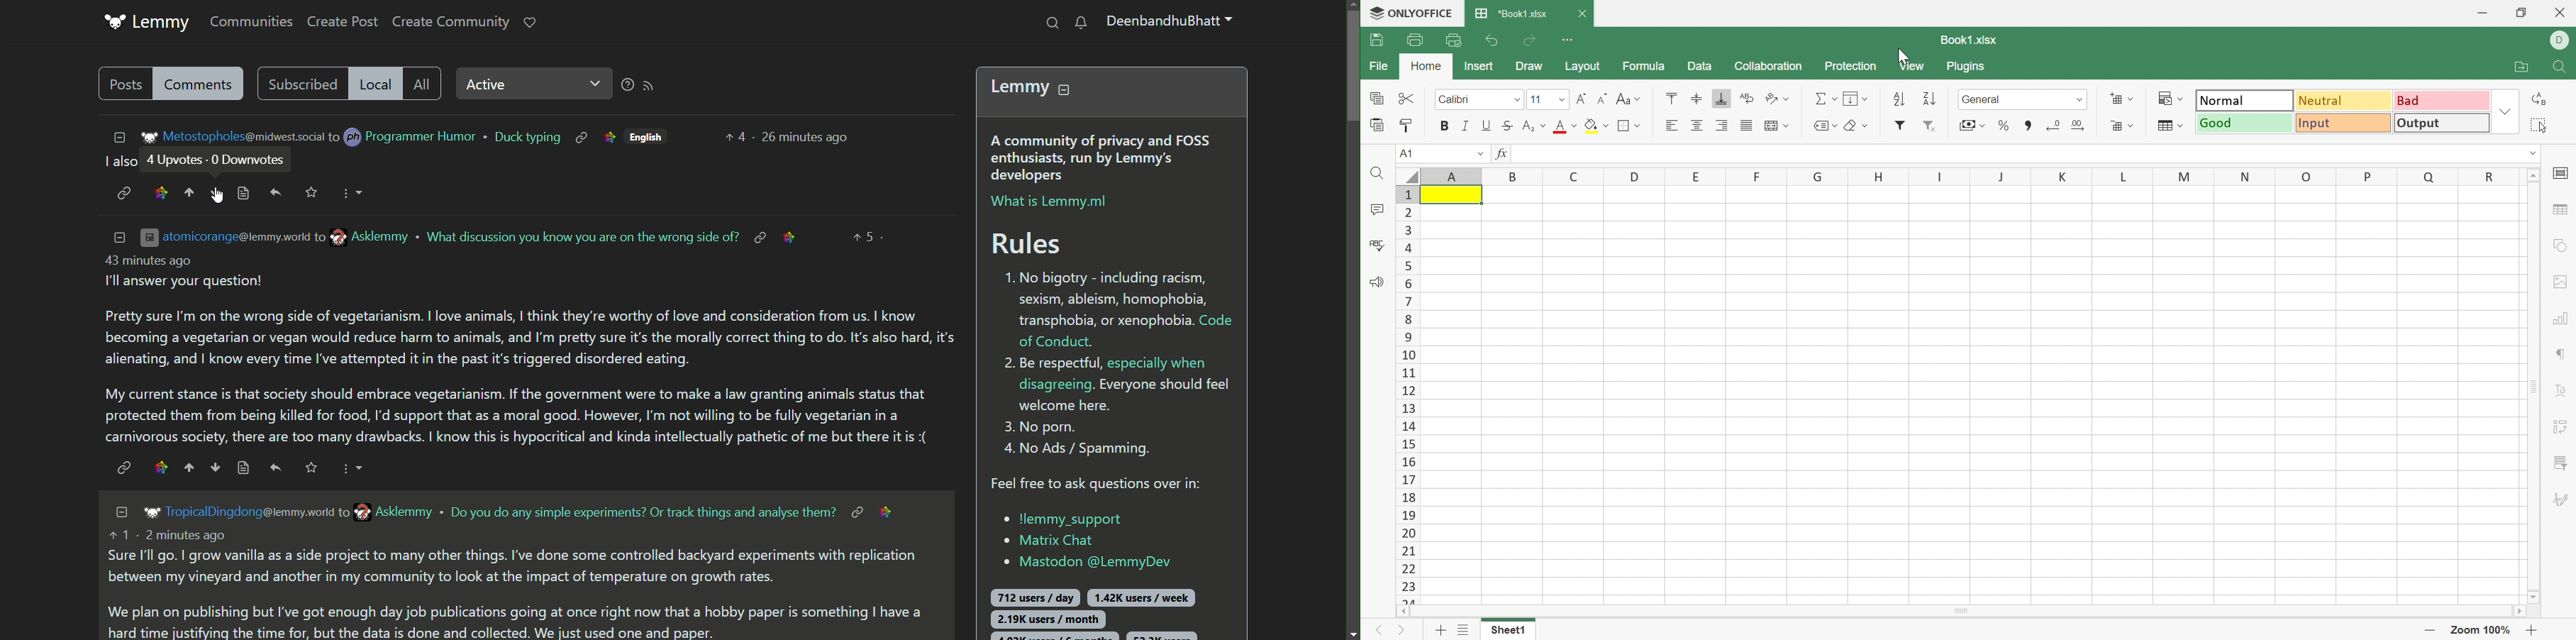 The image size is (2576, 644). What do you see at coordinates (1747, 124) in the screenshot?
I see `Justified` at bounding box center [1747, 124].